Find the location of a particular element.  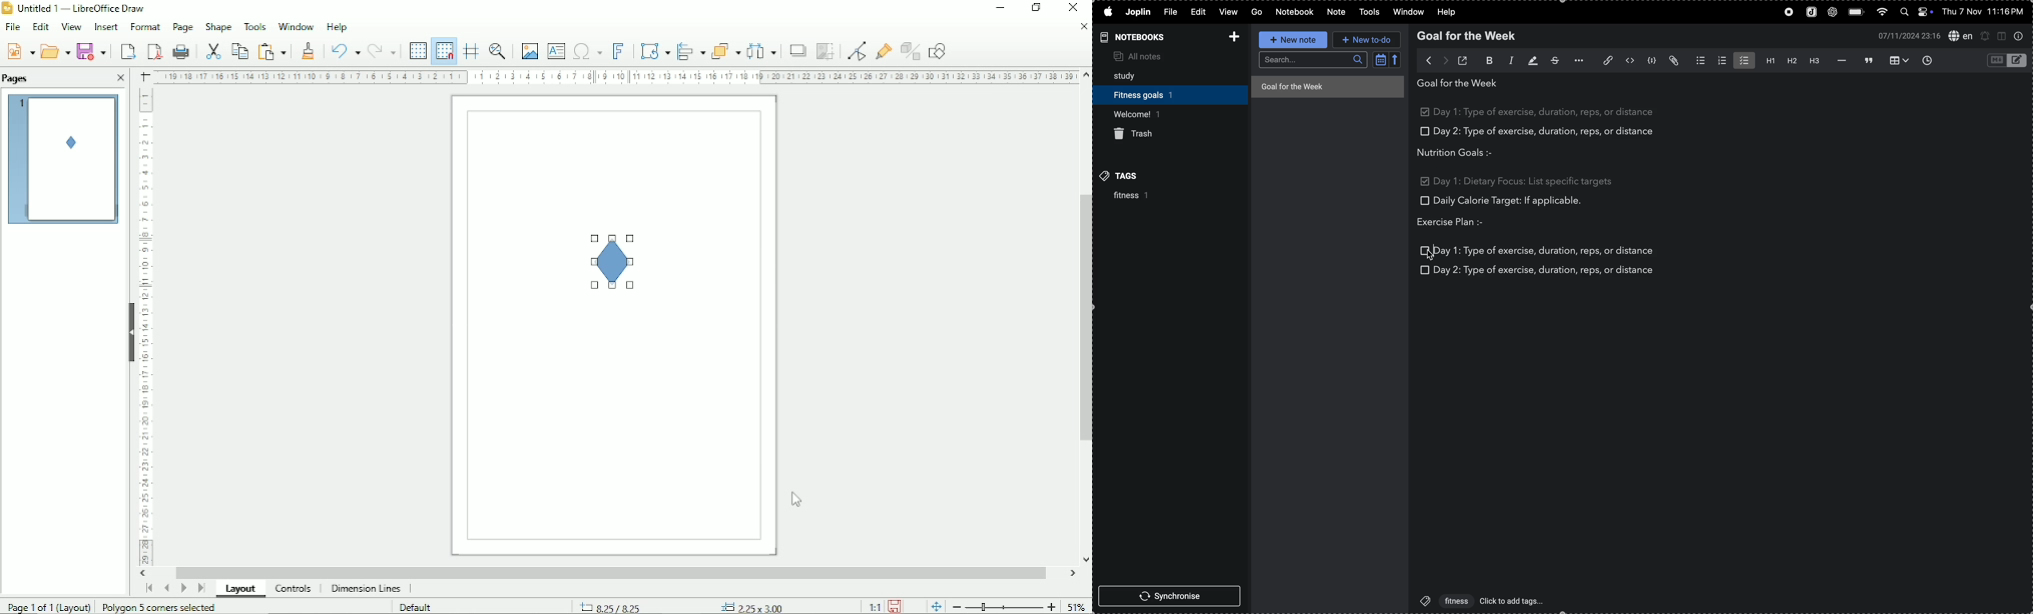

joplin is located at coordinates (1138, 12).